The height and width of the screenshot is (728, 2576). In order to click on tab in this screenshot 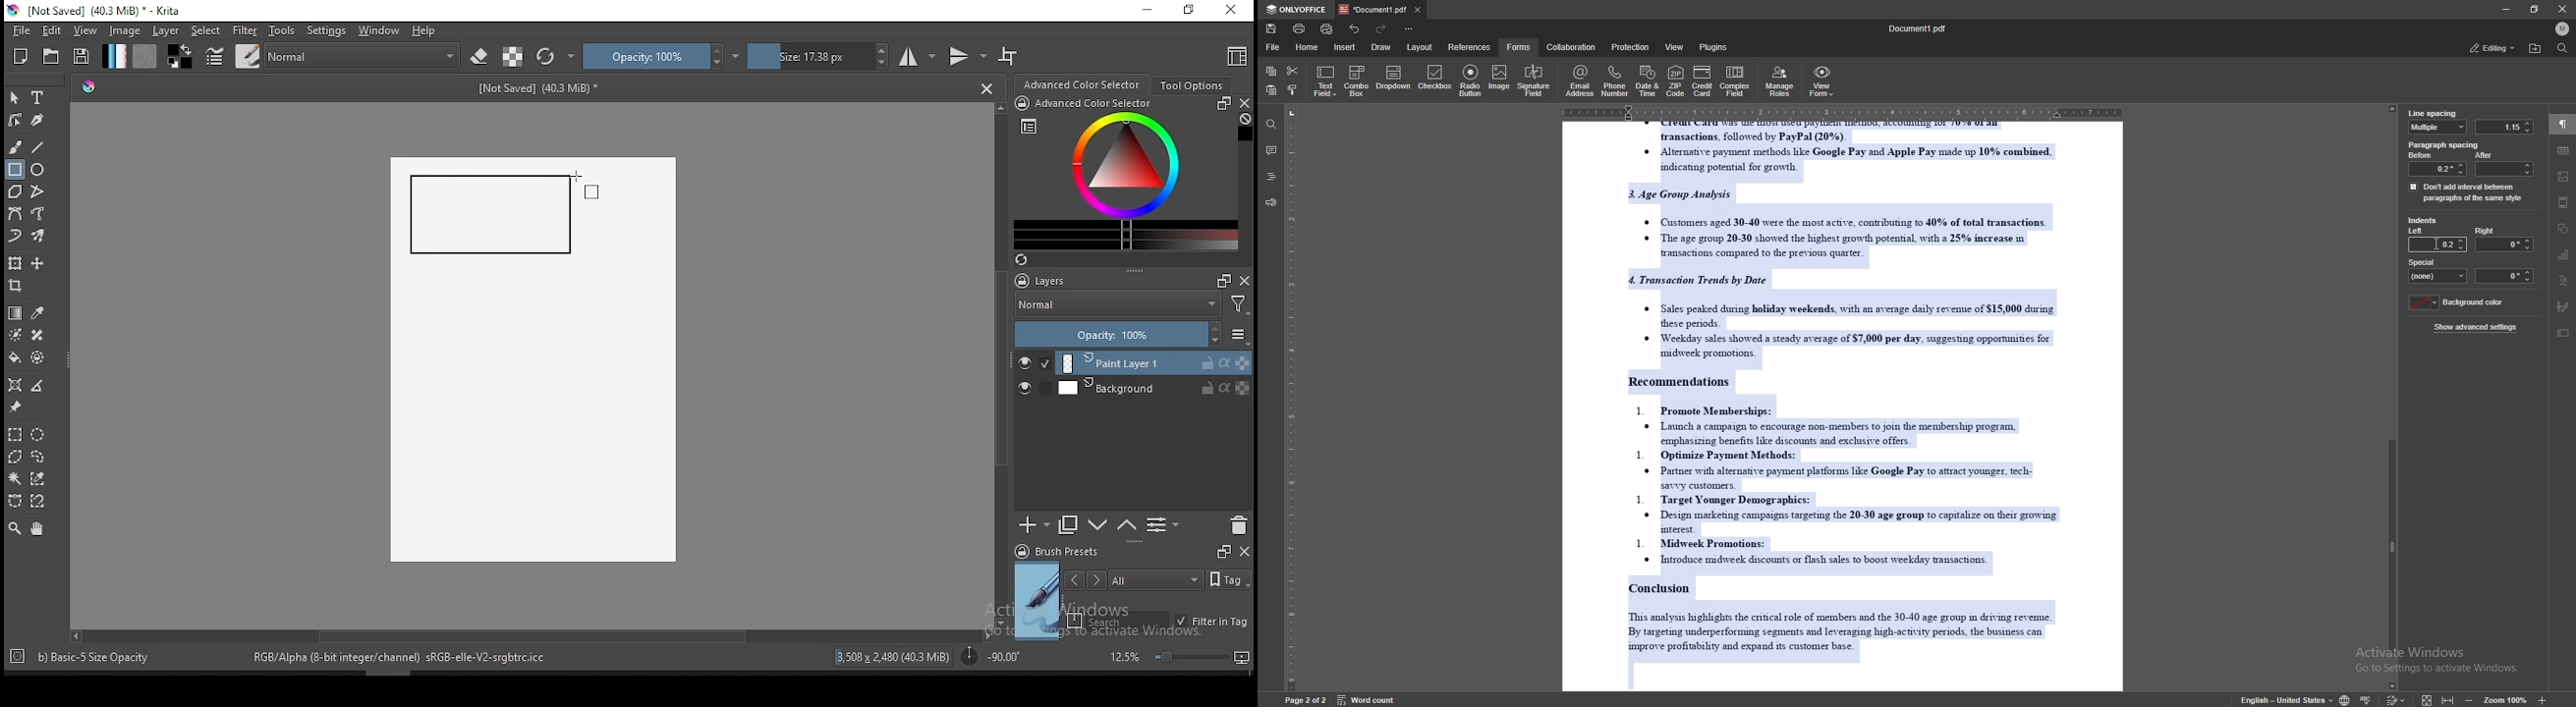, I will do `click(1374, 9)`.